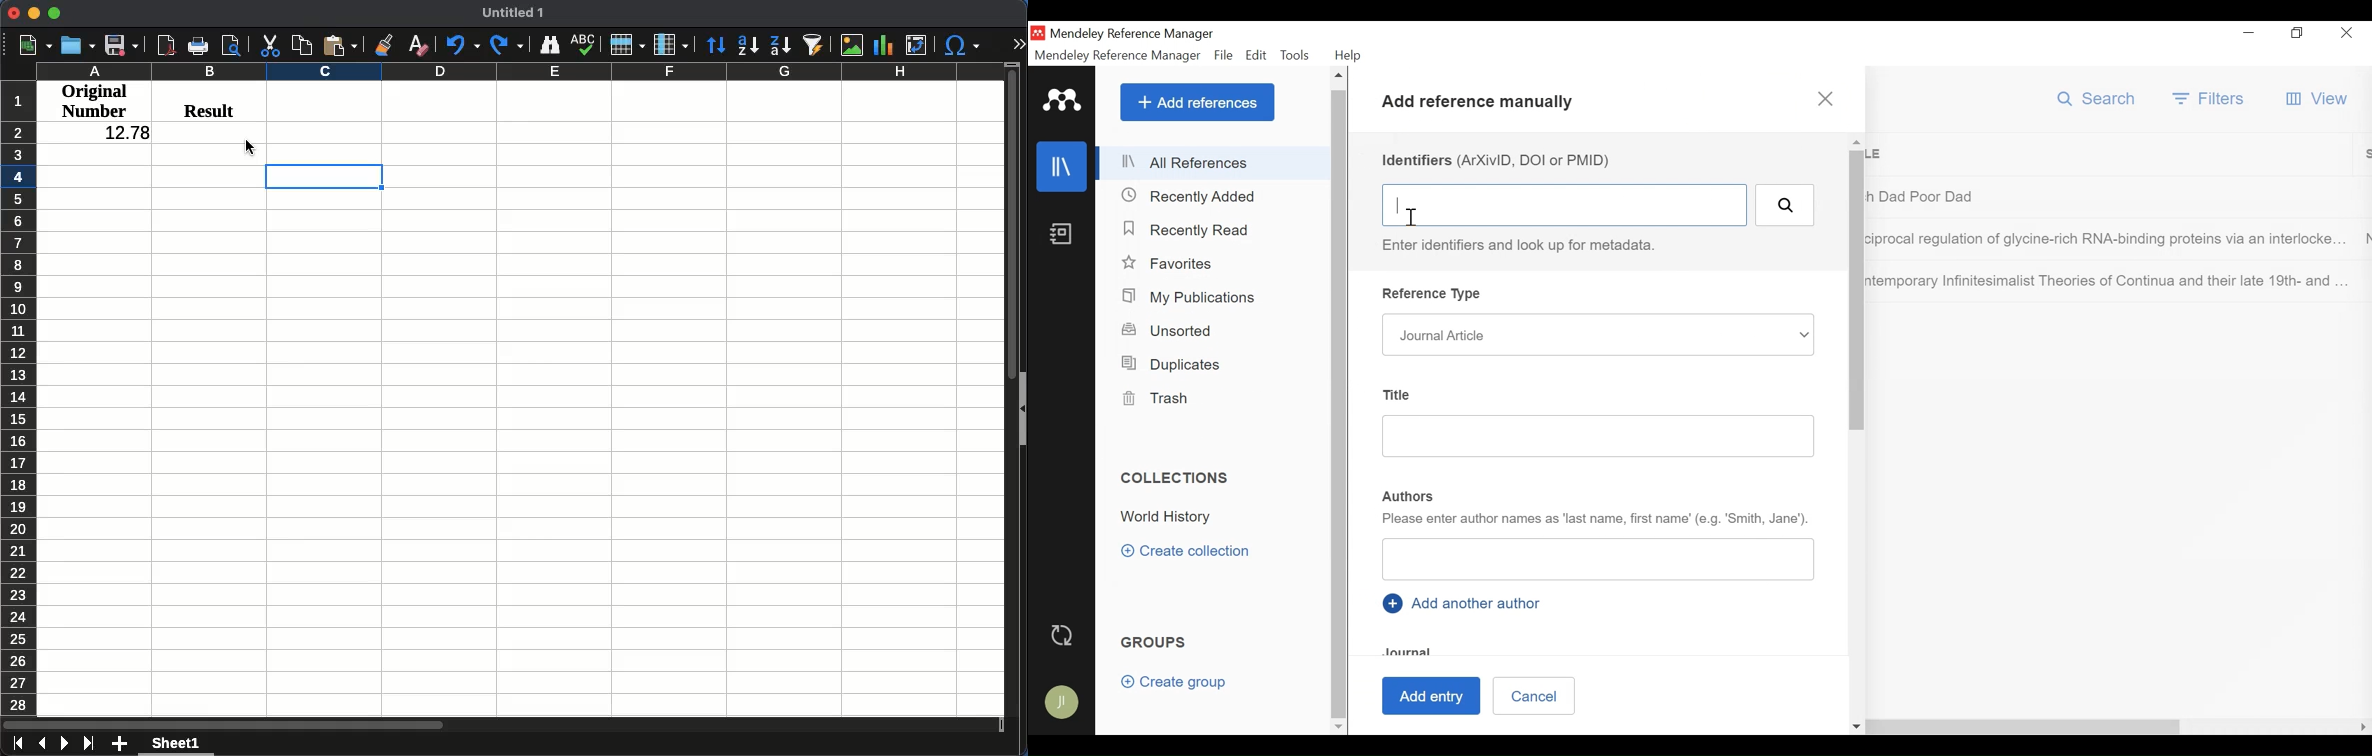 This screenshot has height=756, width=2380. I want to click on Please enter author names as "last name, first name' (e.g. "Smith, Jane')., so click(1596, 522).